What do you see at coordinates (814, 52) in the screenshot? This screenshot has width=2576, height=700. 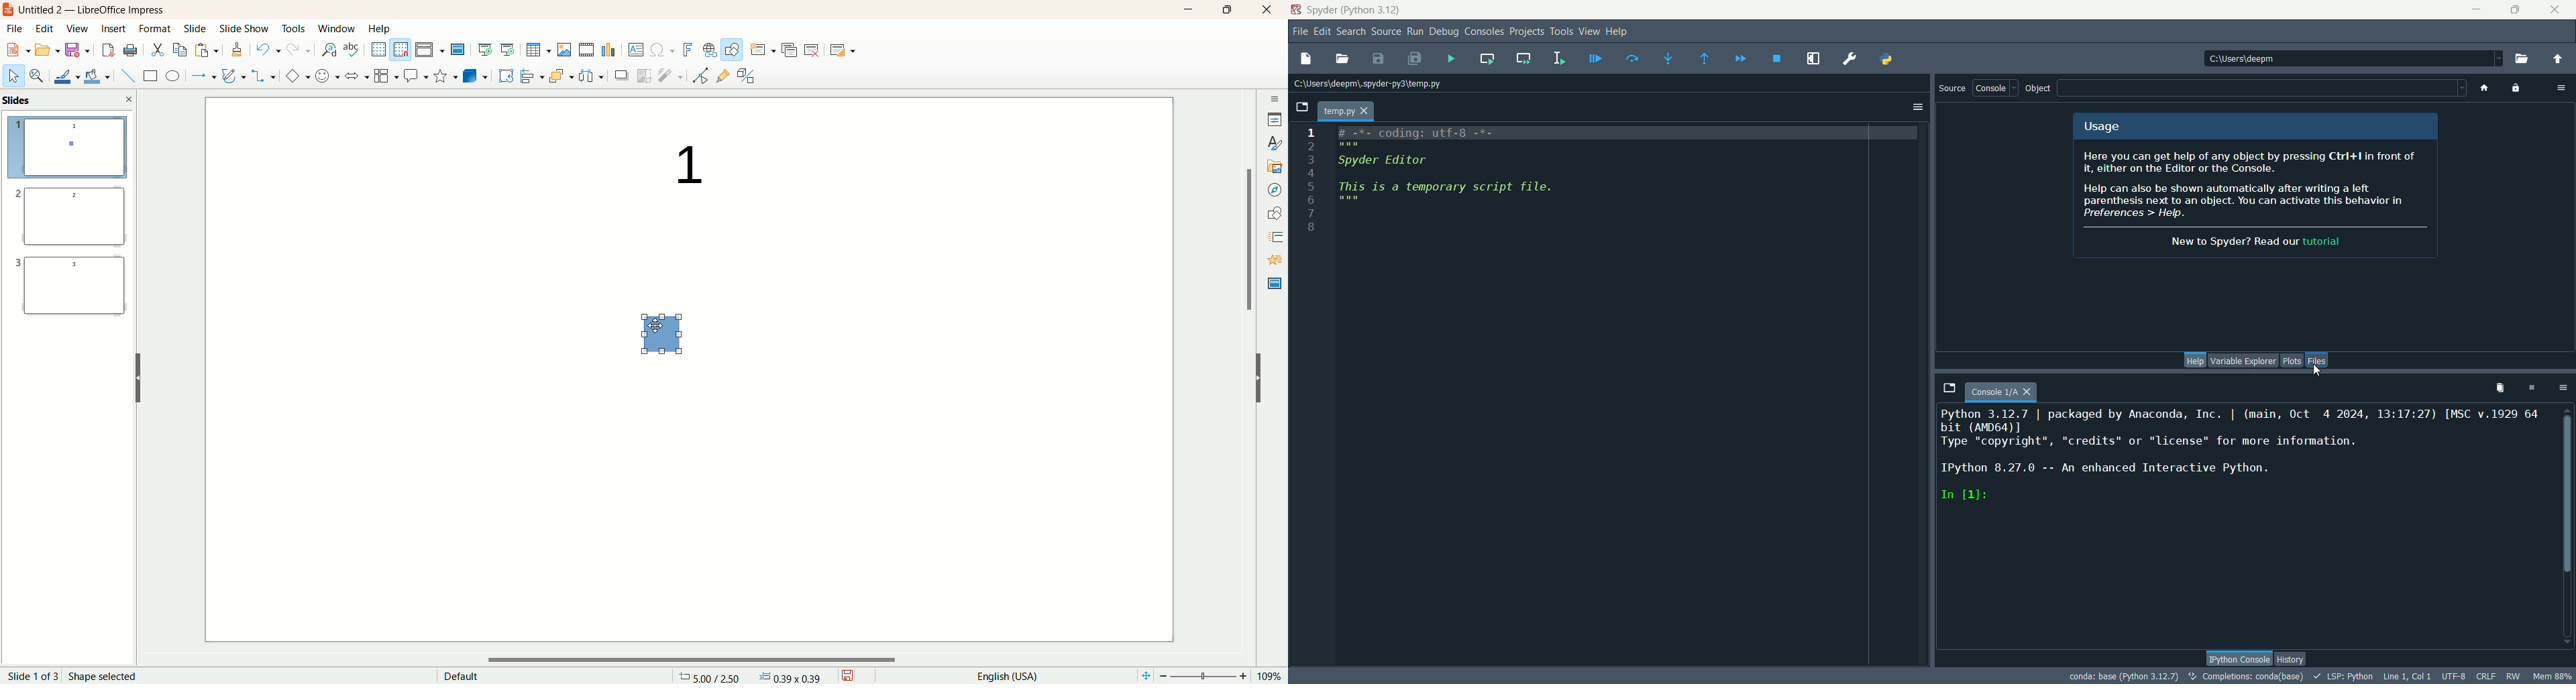 I see `delete slide` at bounding box center [814, 52].